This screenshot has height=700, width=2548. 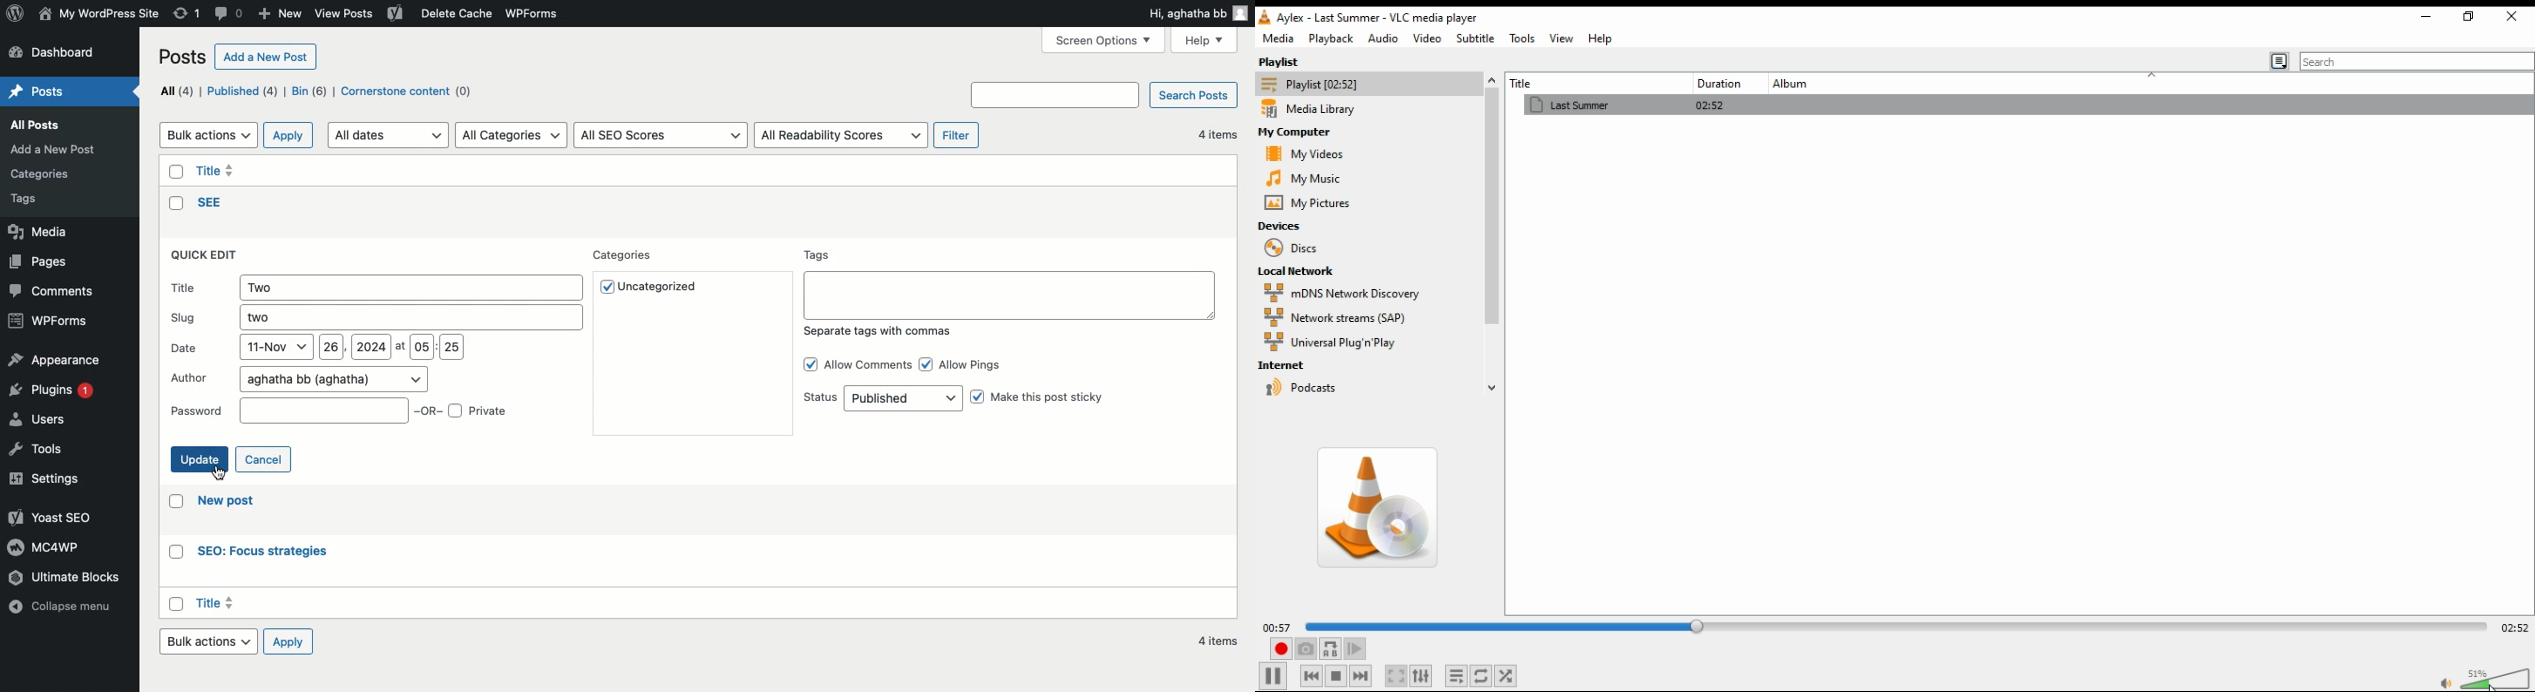 What do you see at coordinates (1196, 94) in the screenshot?
I see `Search posts` at bounding box center [1196, 94].